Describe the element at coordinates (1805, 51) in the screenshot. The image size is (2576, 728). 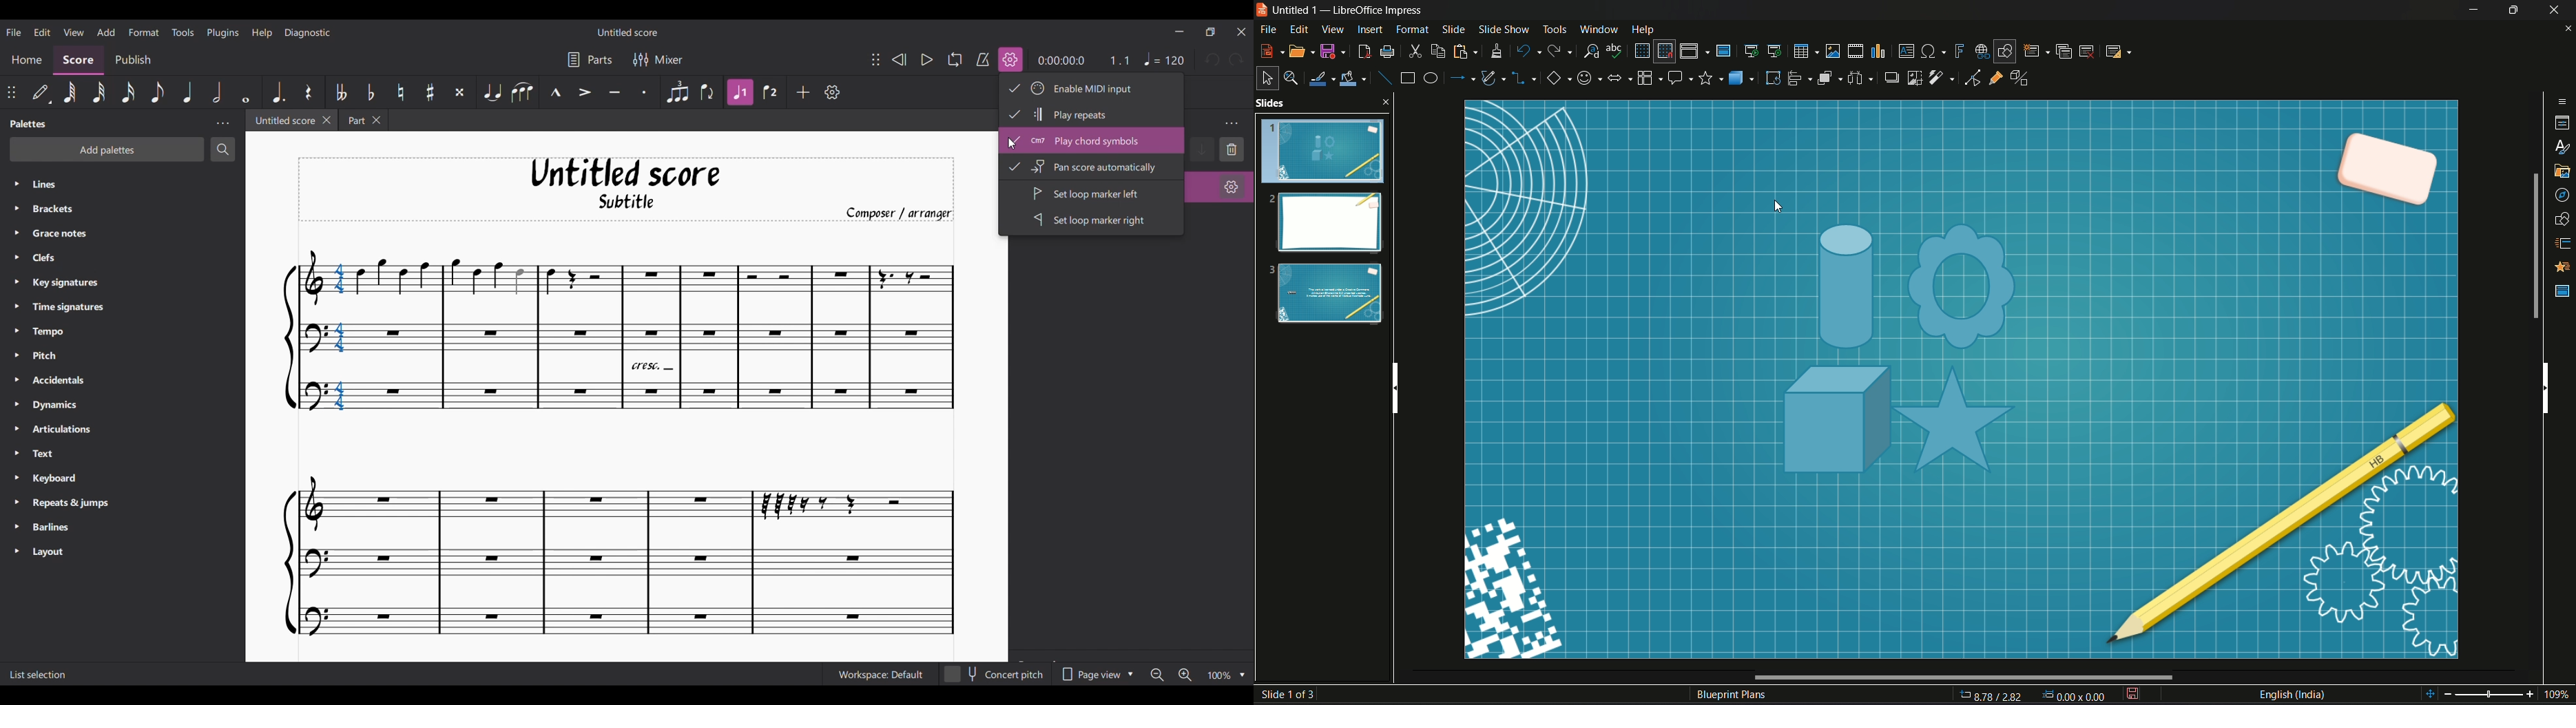
I see `table` at that location.